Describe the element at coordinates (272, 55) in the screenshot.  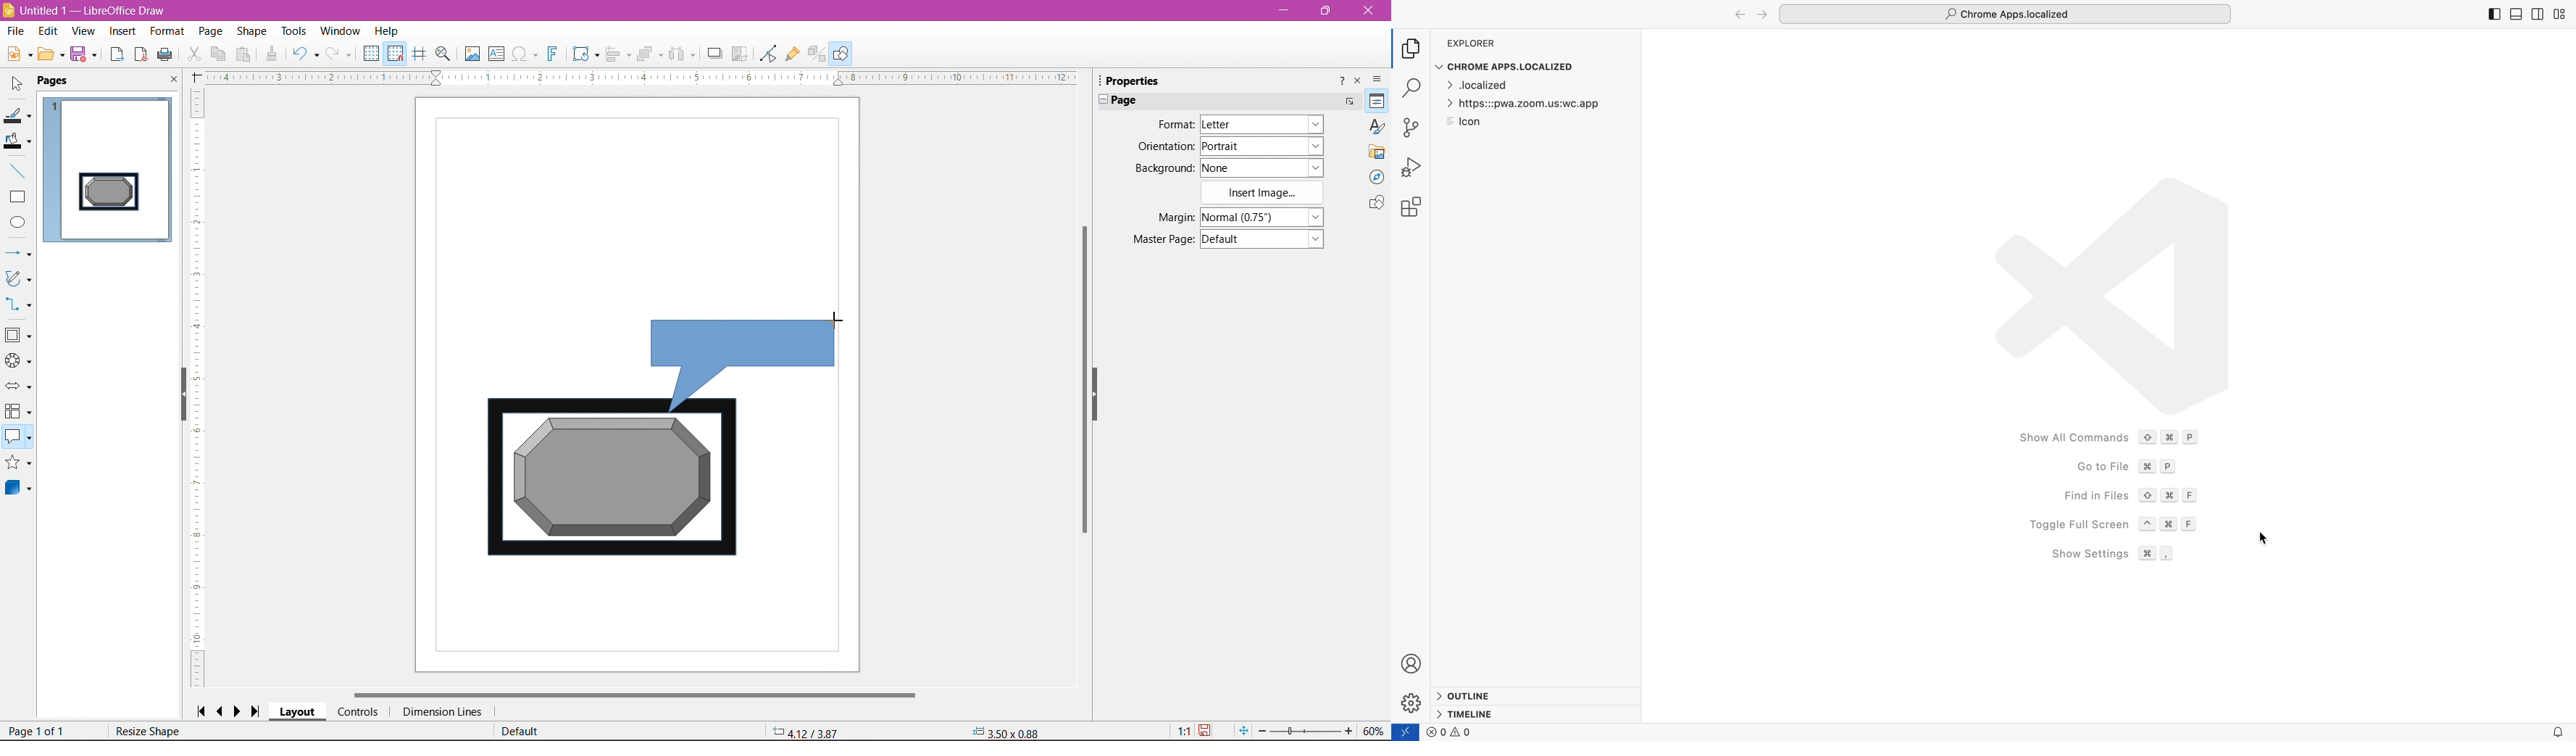
I see `Cone formatting` at that location.